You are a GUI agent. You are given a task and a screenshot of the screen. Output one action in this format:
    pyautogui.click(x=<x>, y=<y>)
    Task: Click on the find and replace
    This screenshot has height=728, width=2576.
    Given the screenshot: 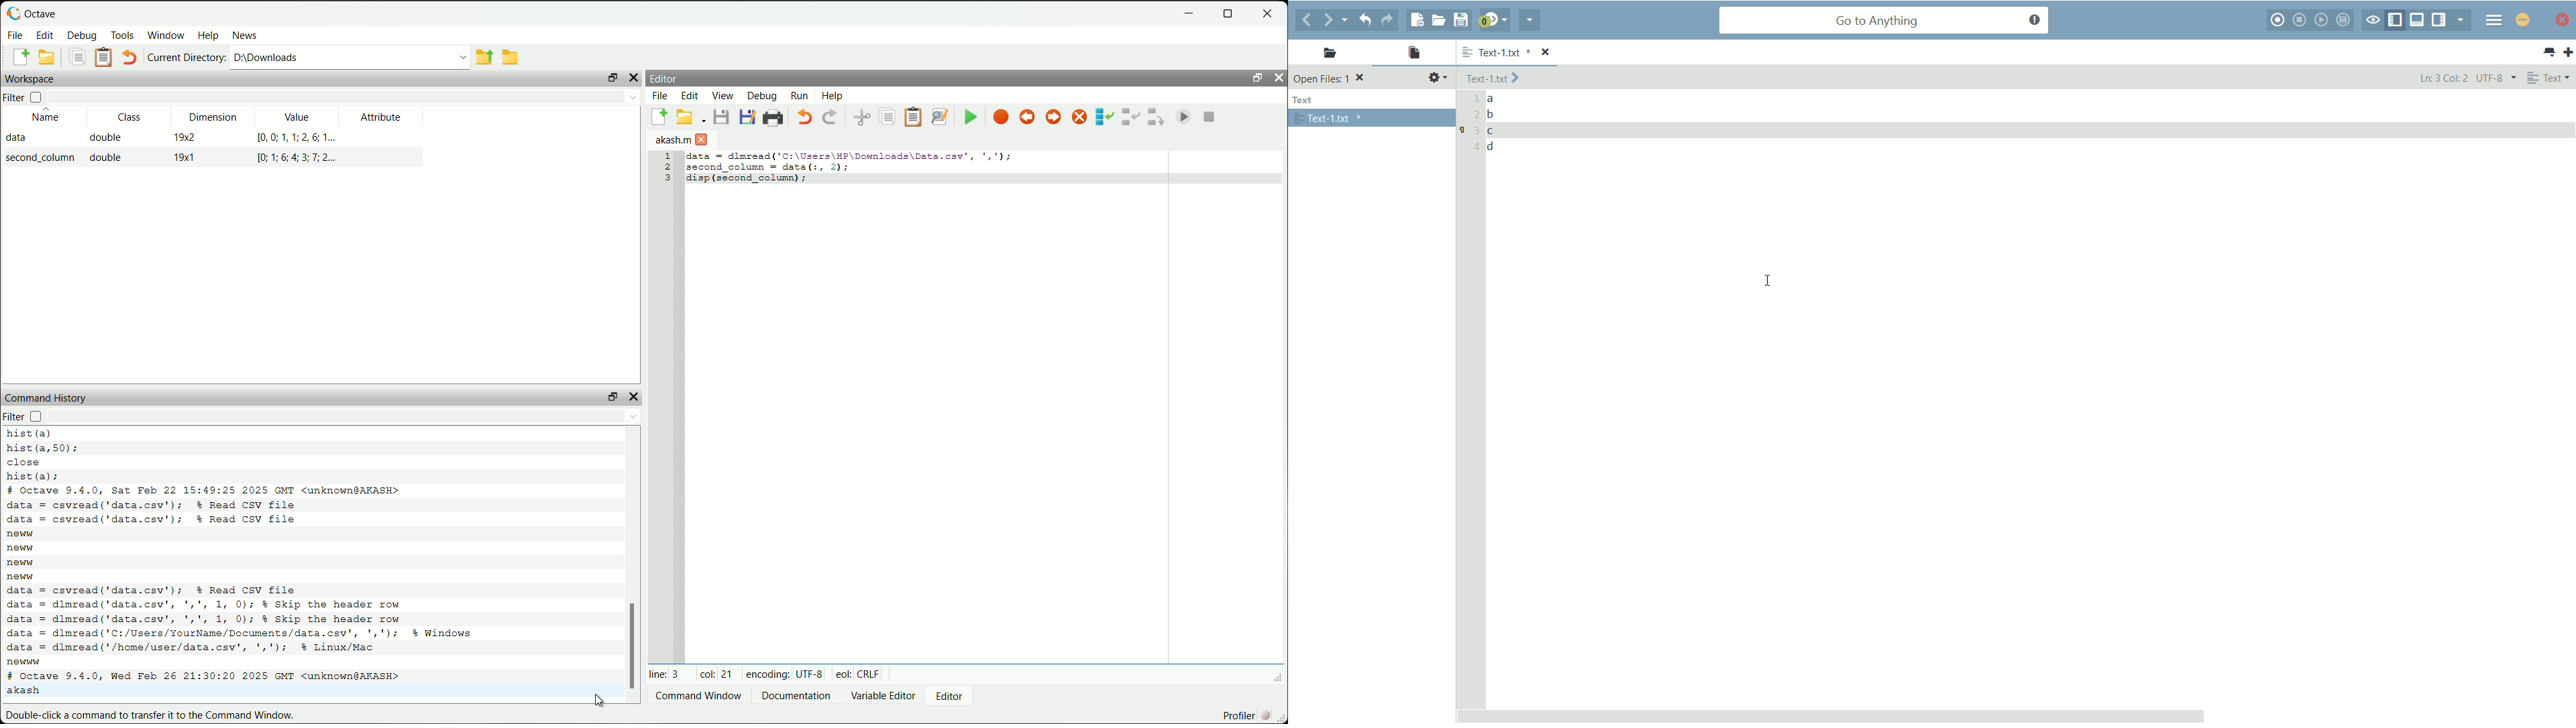 What is the action you would take?
    pyautogui.click(x=939, y=117)
    